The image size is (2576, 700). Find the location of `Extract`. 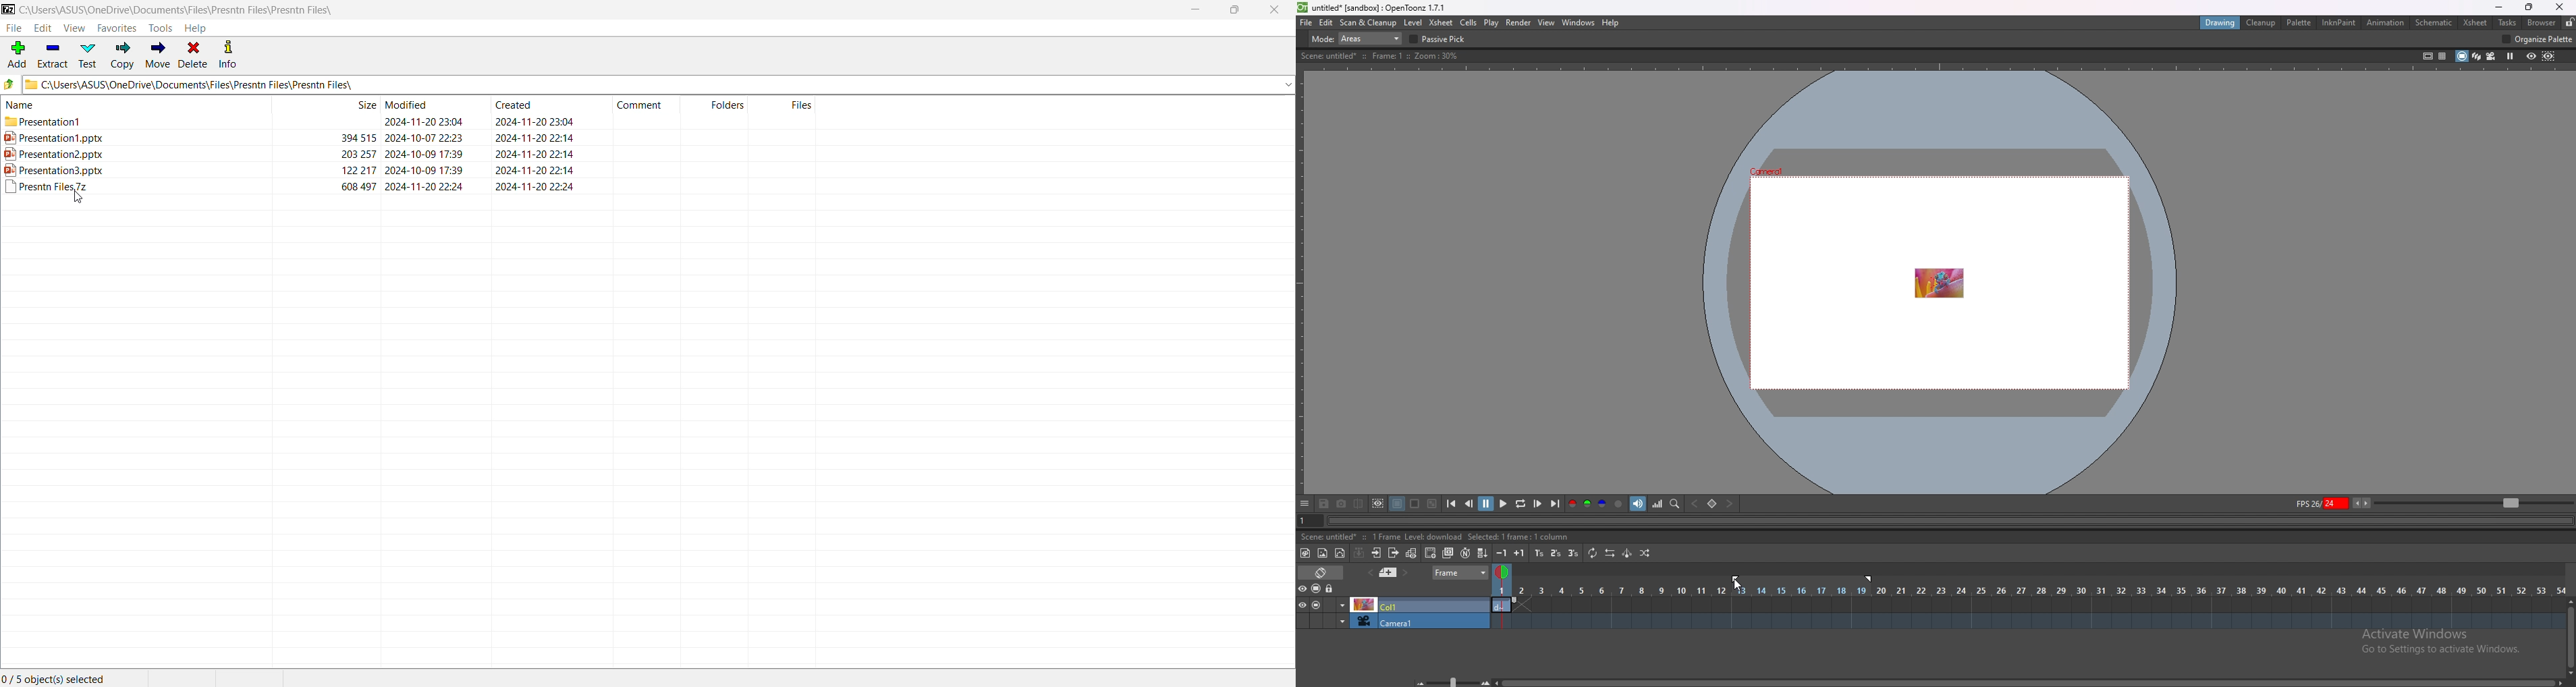

Extract is located at coordinates (53, 57).